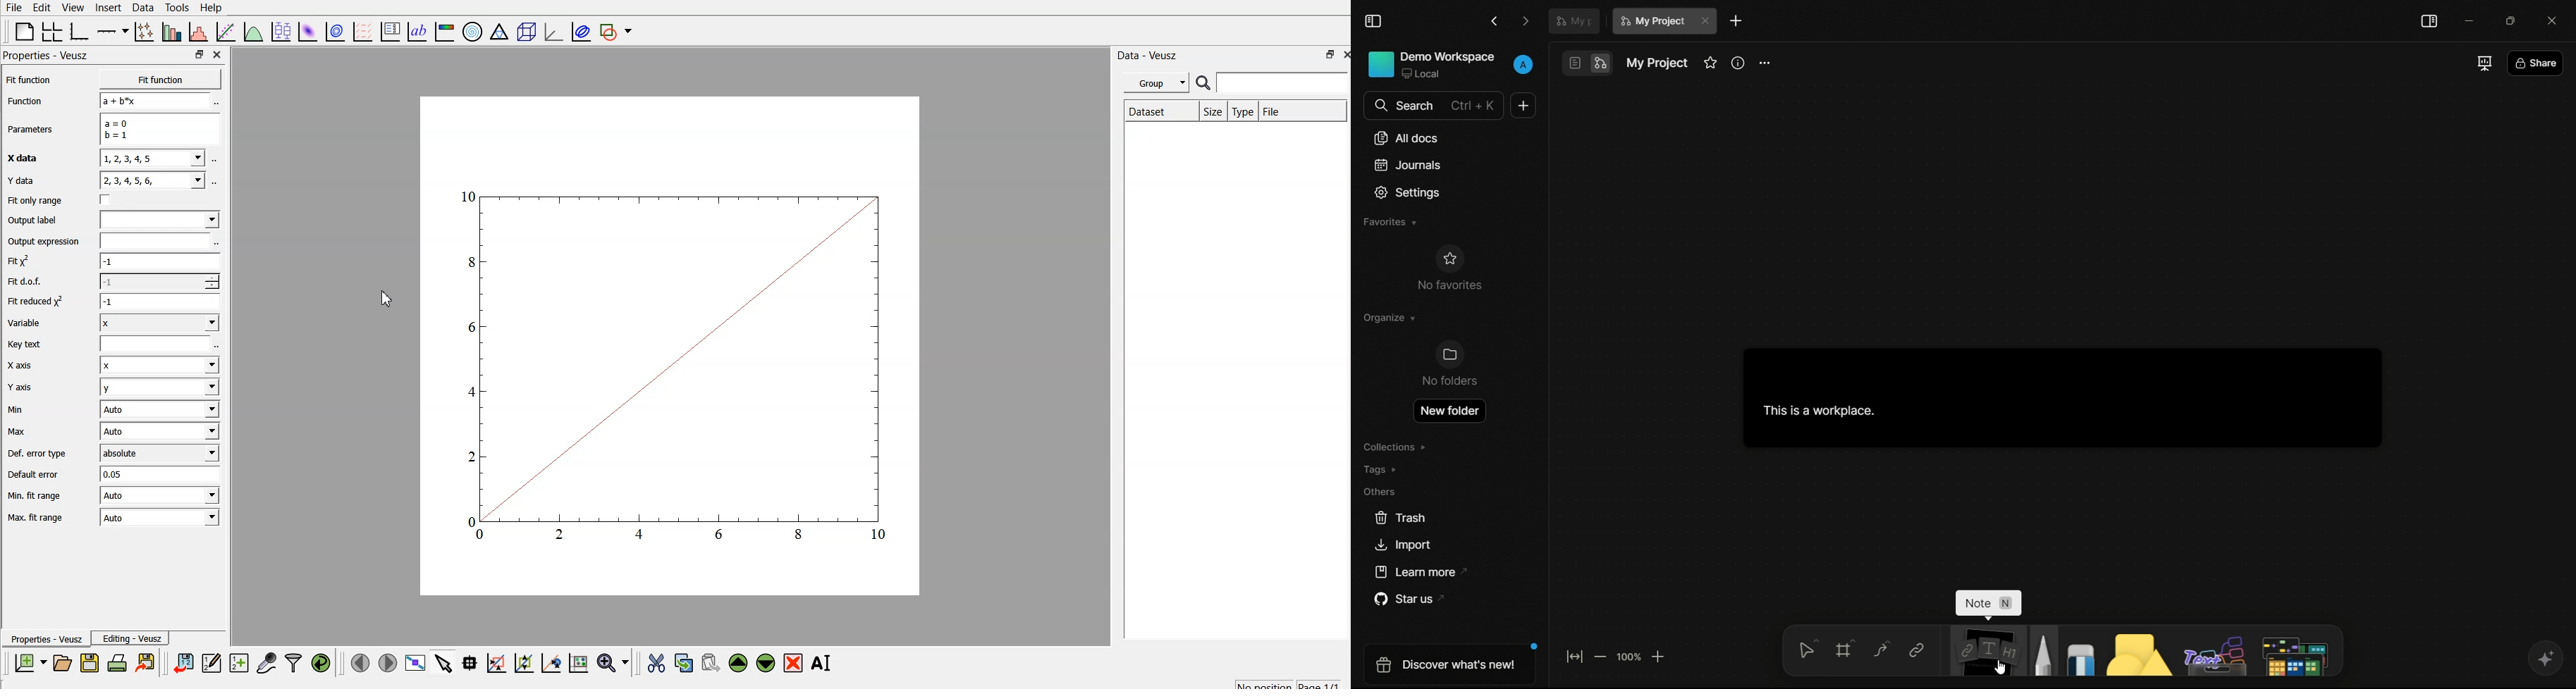 This screenshot has width=2576, height=700. What do you see at coordinates (1447, 665) in the screenshot?
I see `discover what's new` at bounding box center [1447, 665].